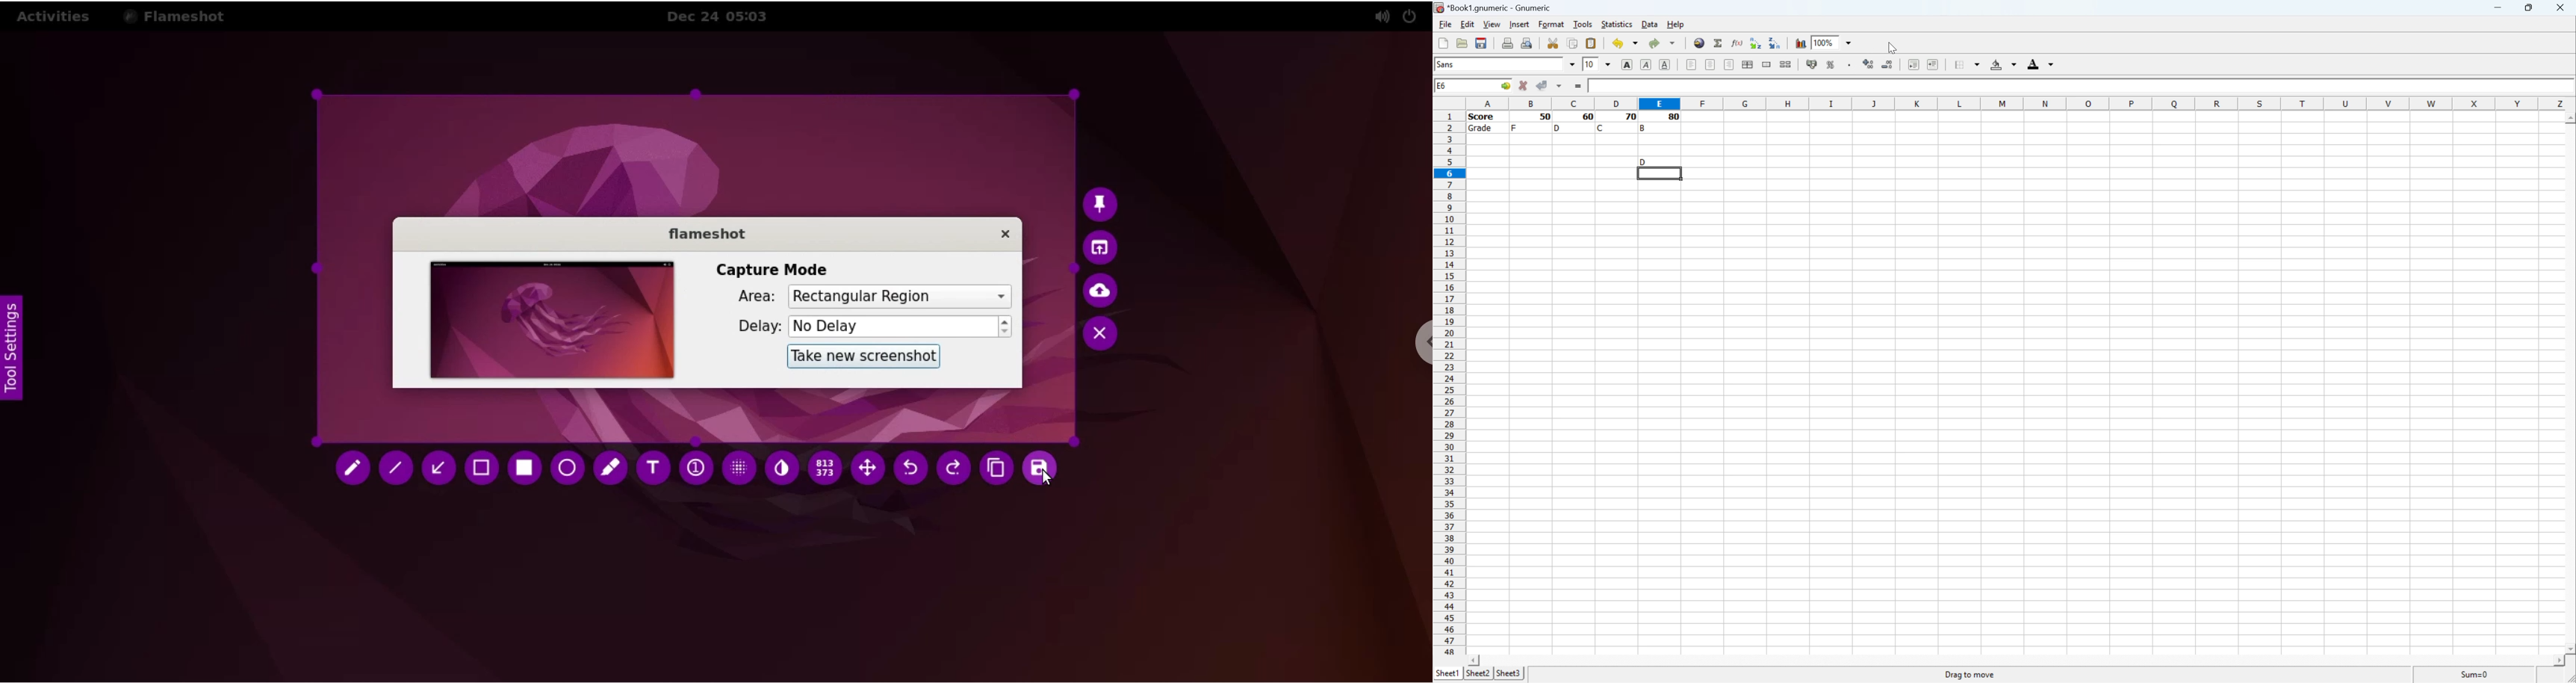 This screenshot has height=700, width=2576. What do you see at coordinates (2006, 64) in the screenshot?
I see `Background` at bounding box center [2006, 64].